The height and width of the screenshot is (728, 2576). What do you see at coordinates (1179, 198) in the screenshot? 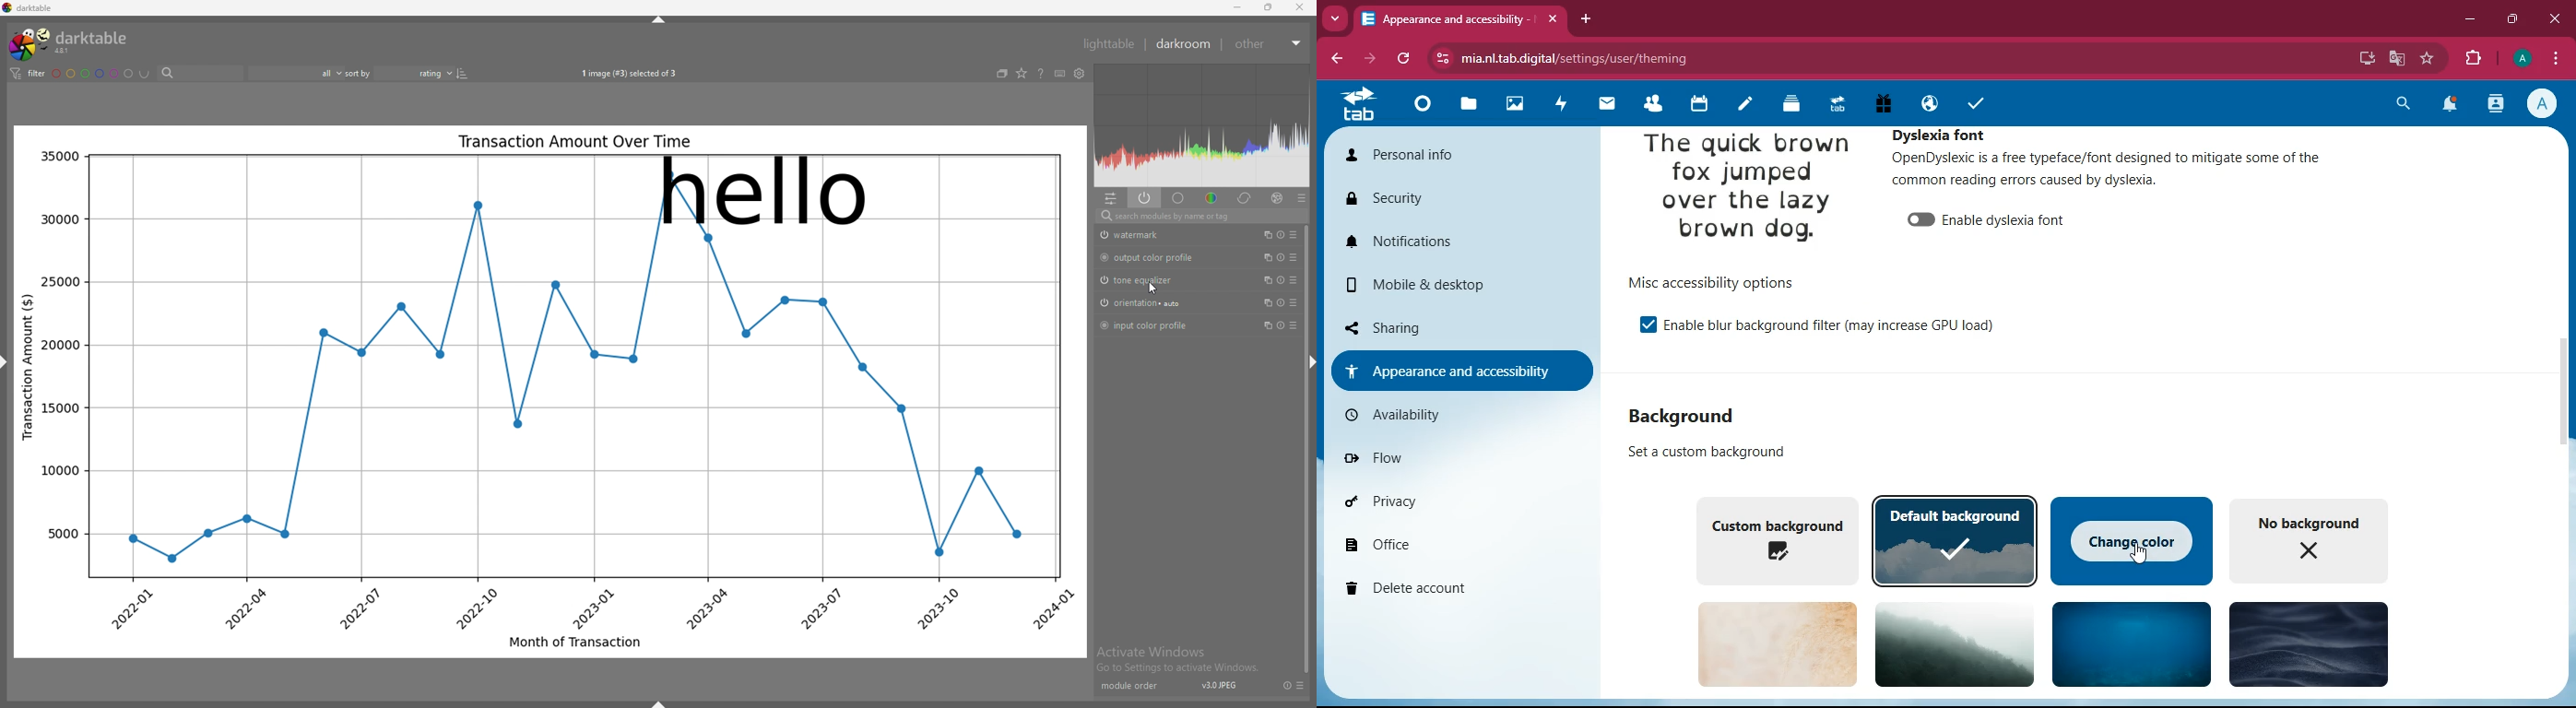
I see `base` at bounding box center [1179, 198].